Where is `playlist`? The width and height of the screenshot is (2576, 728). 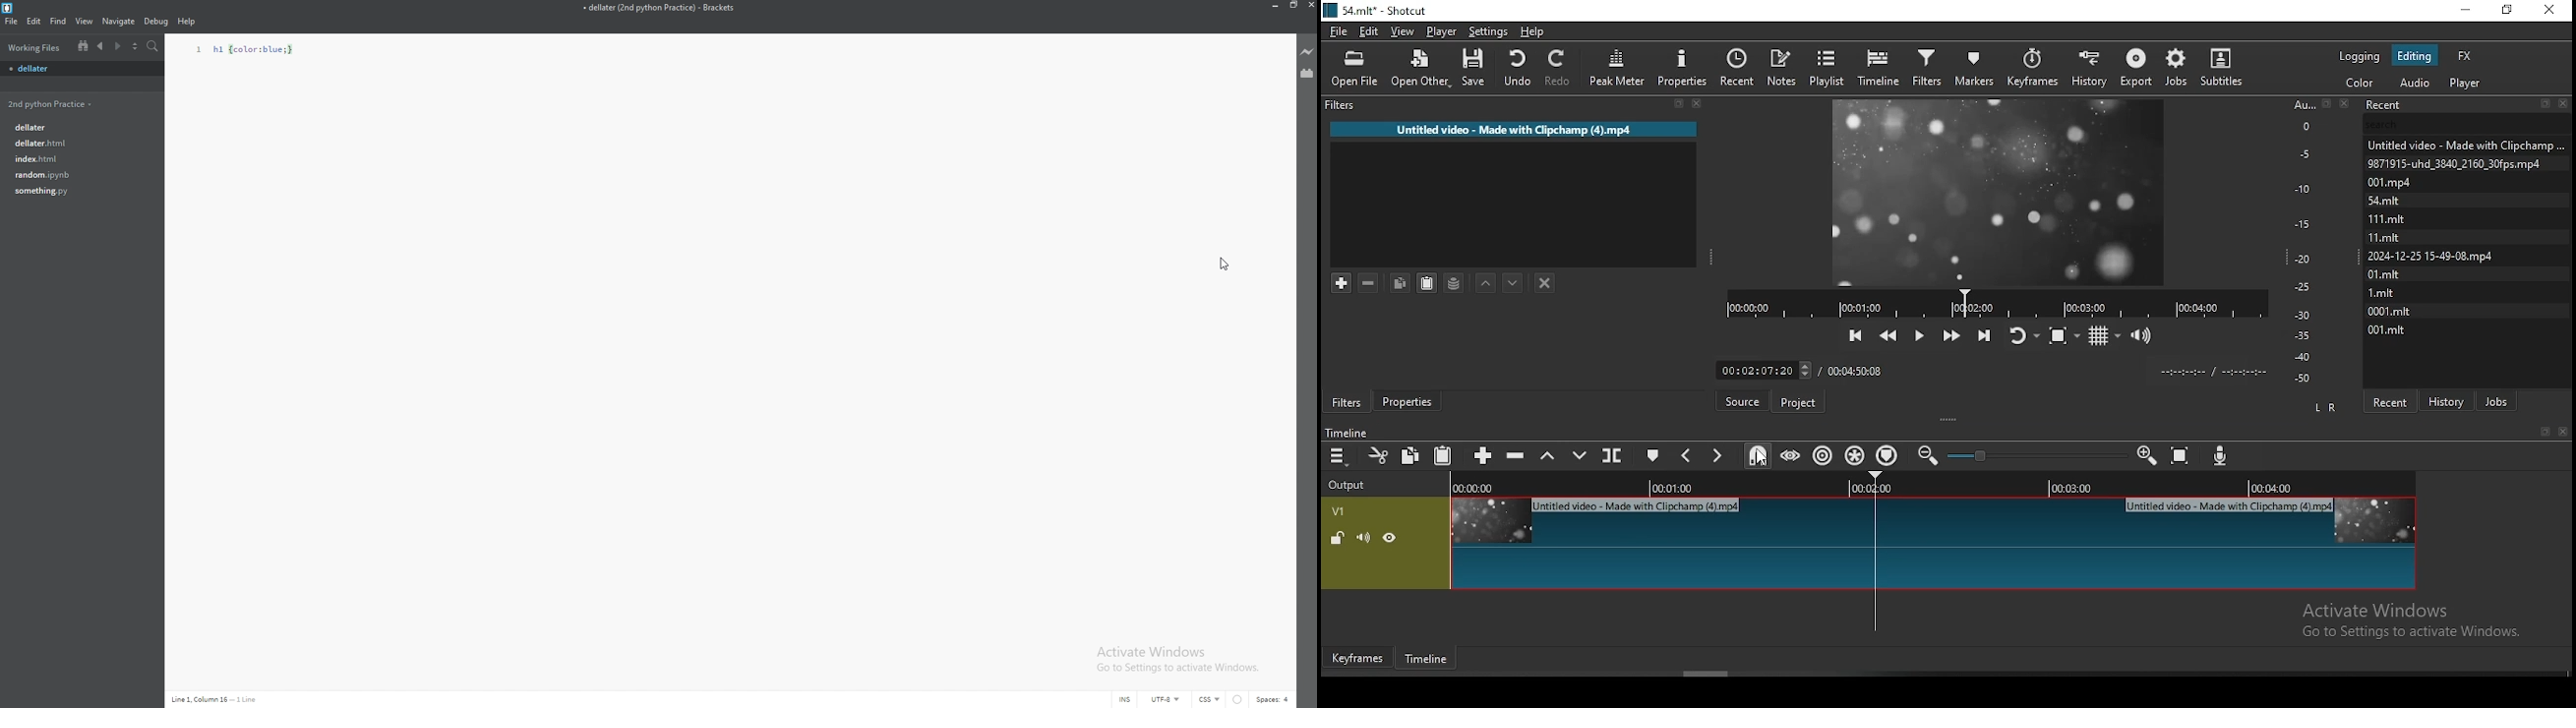 playlist is located at coordinates (1826, 68).